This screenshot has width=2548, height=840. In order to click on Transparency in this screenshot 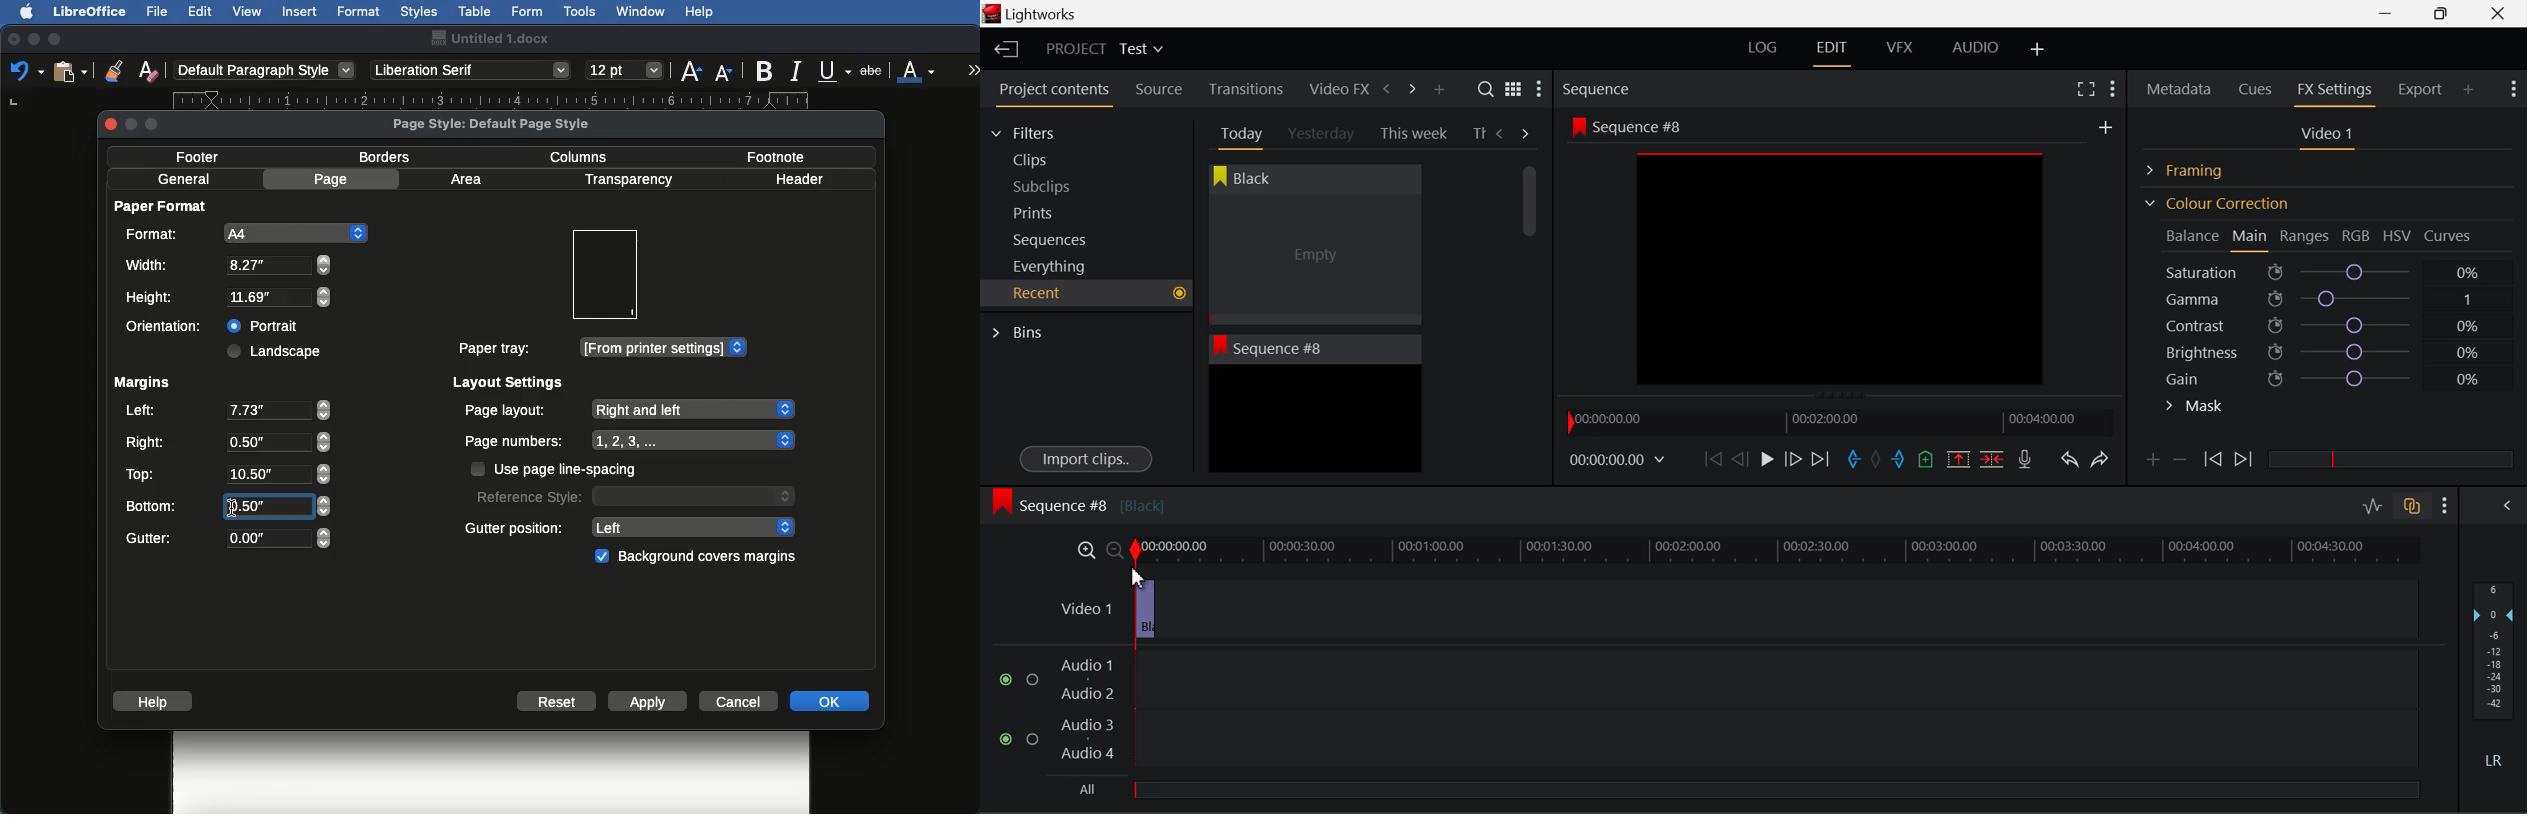, I will do `click(627, 180)`.